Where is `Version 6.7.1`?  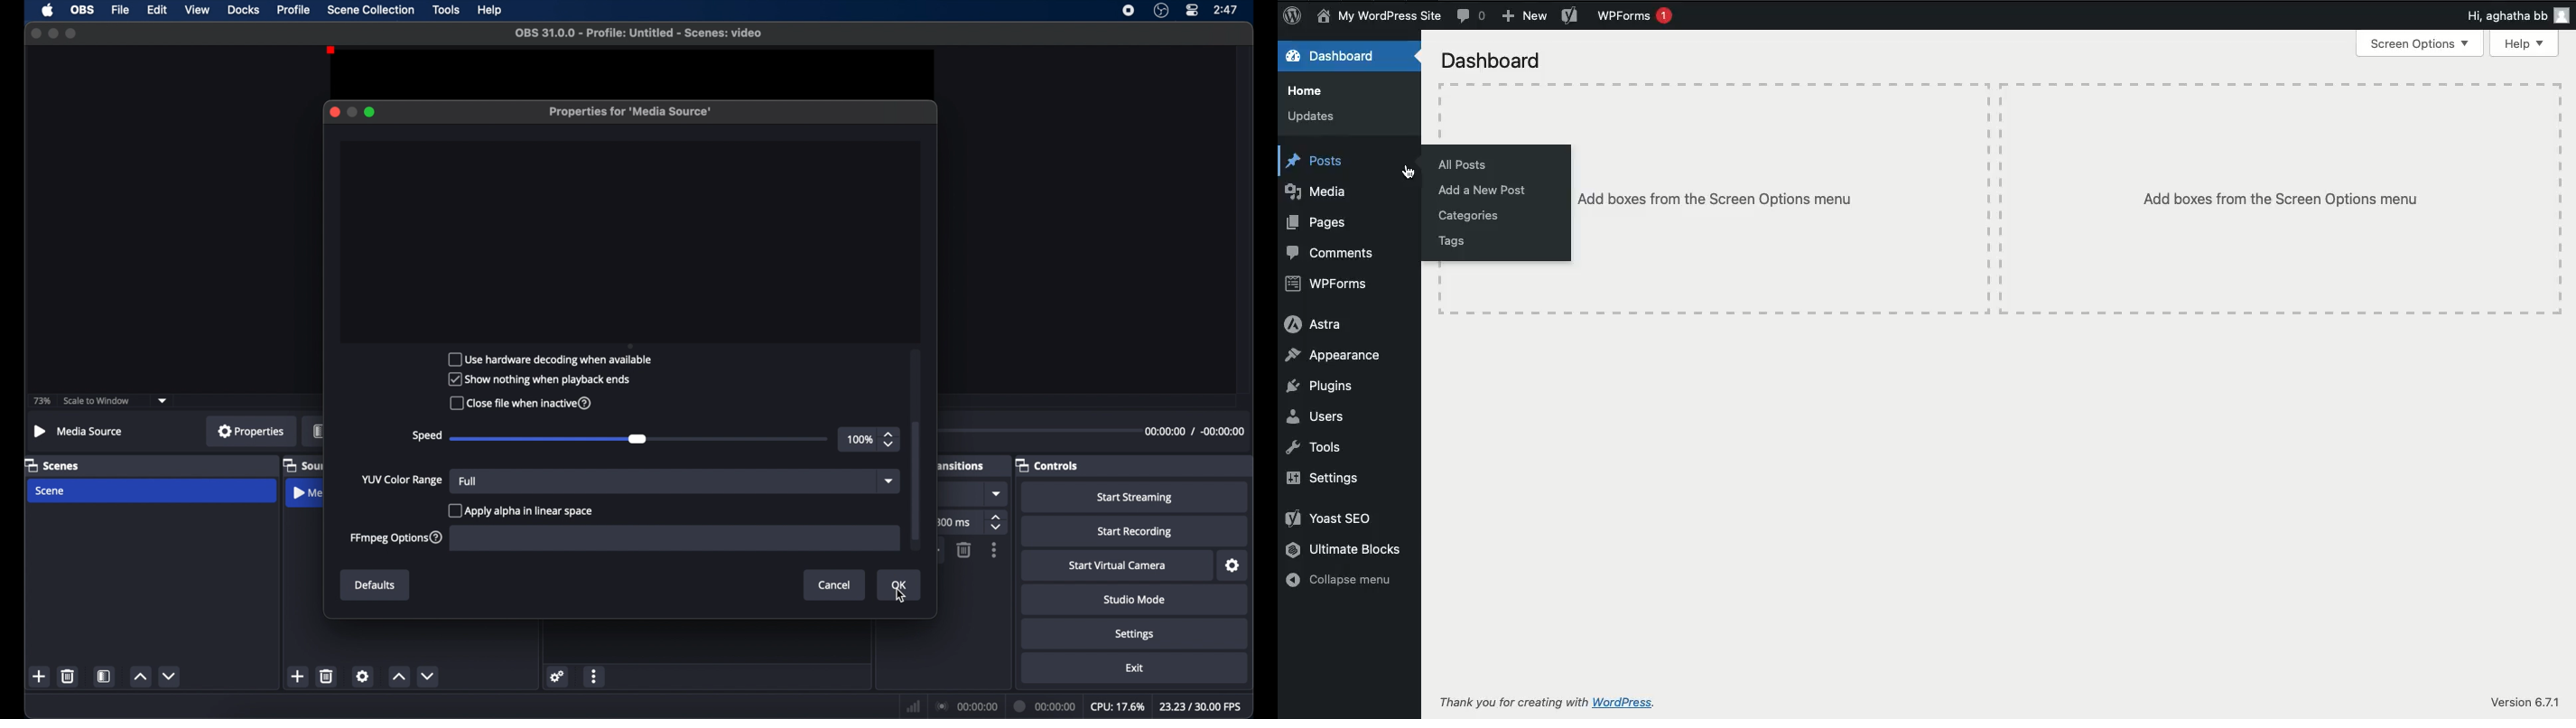
Version 6.7.1 is located at coordinates (2525, 704).